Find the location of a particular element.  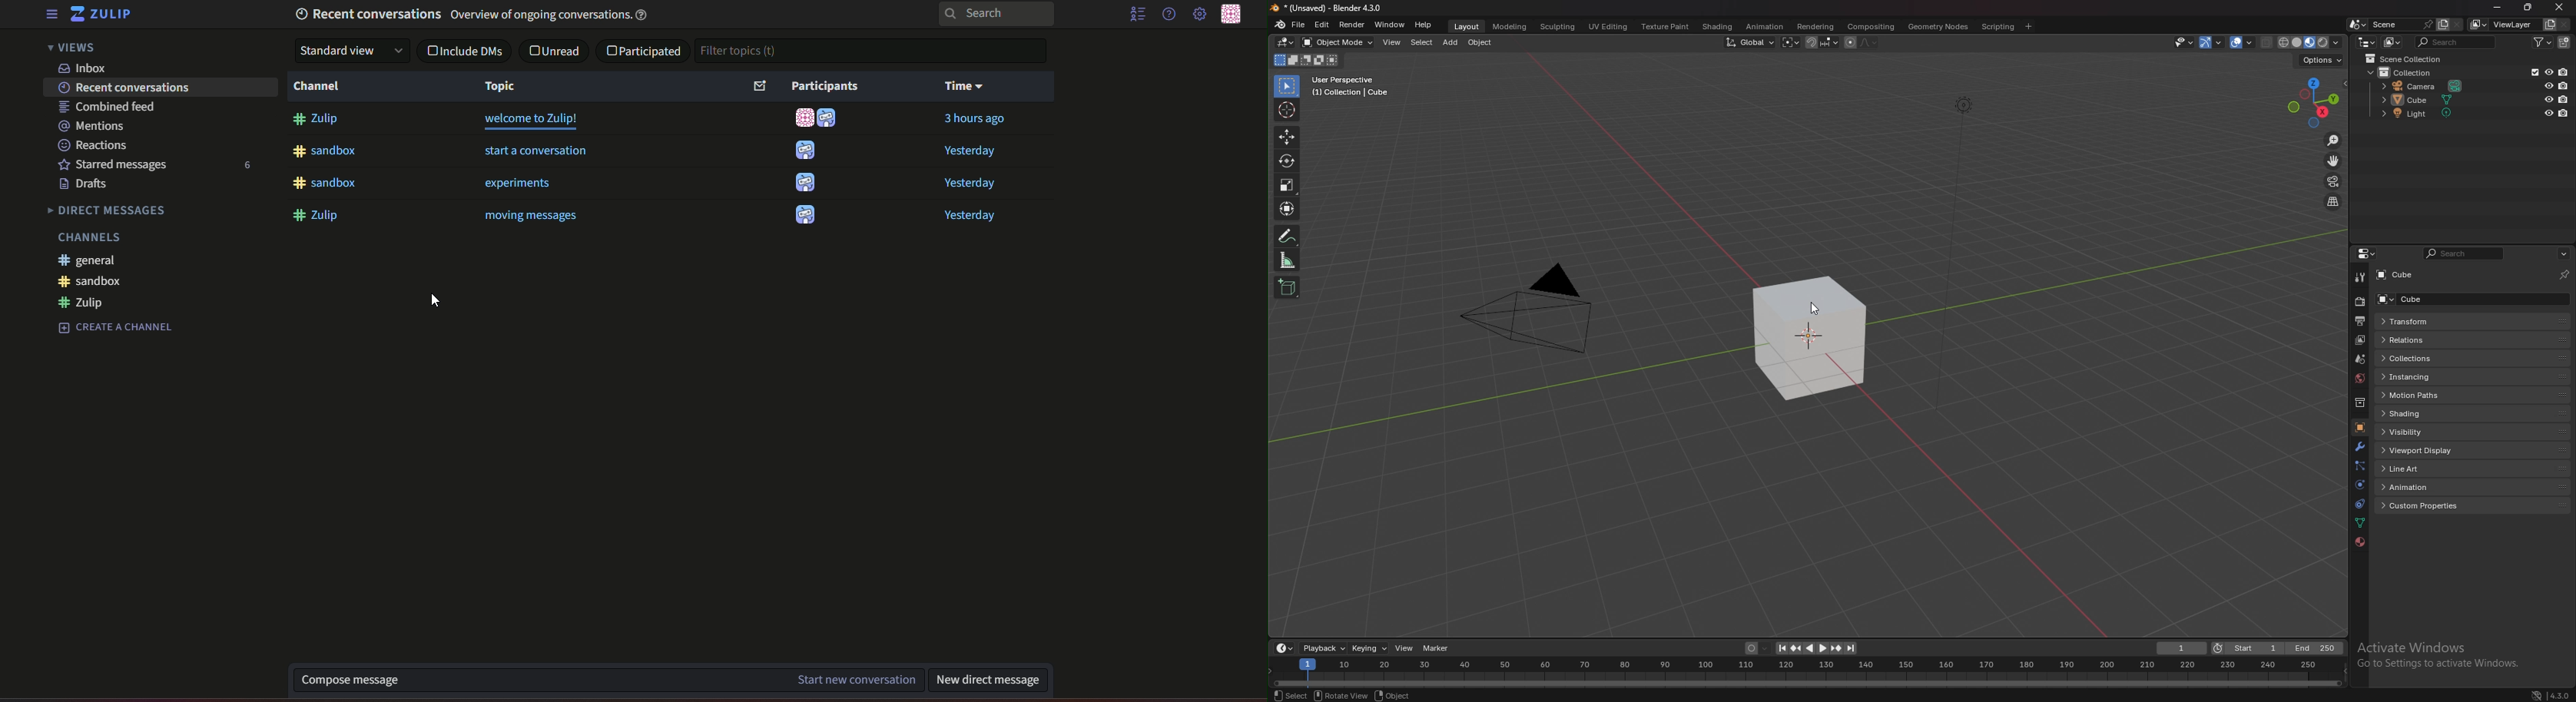

close is located at coordinates (2560, 7).